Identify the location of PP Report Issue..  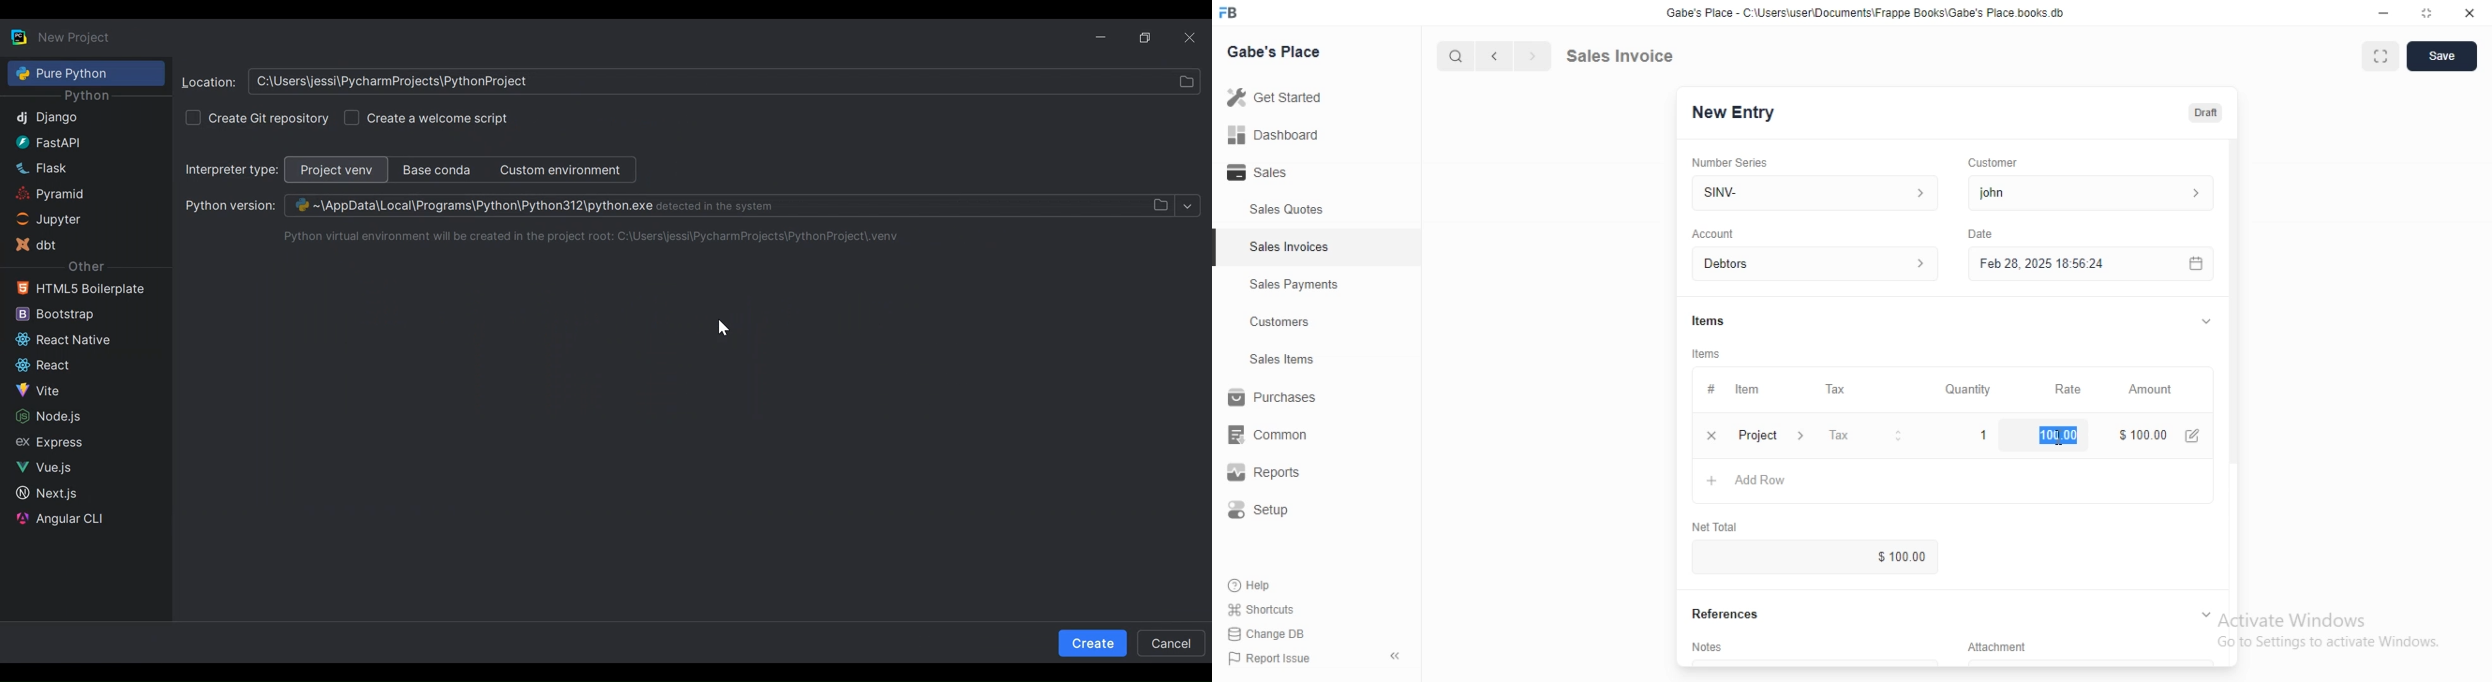
(1276, 662).